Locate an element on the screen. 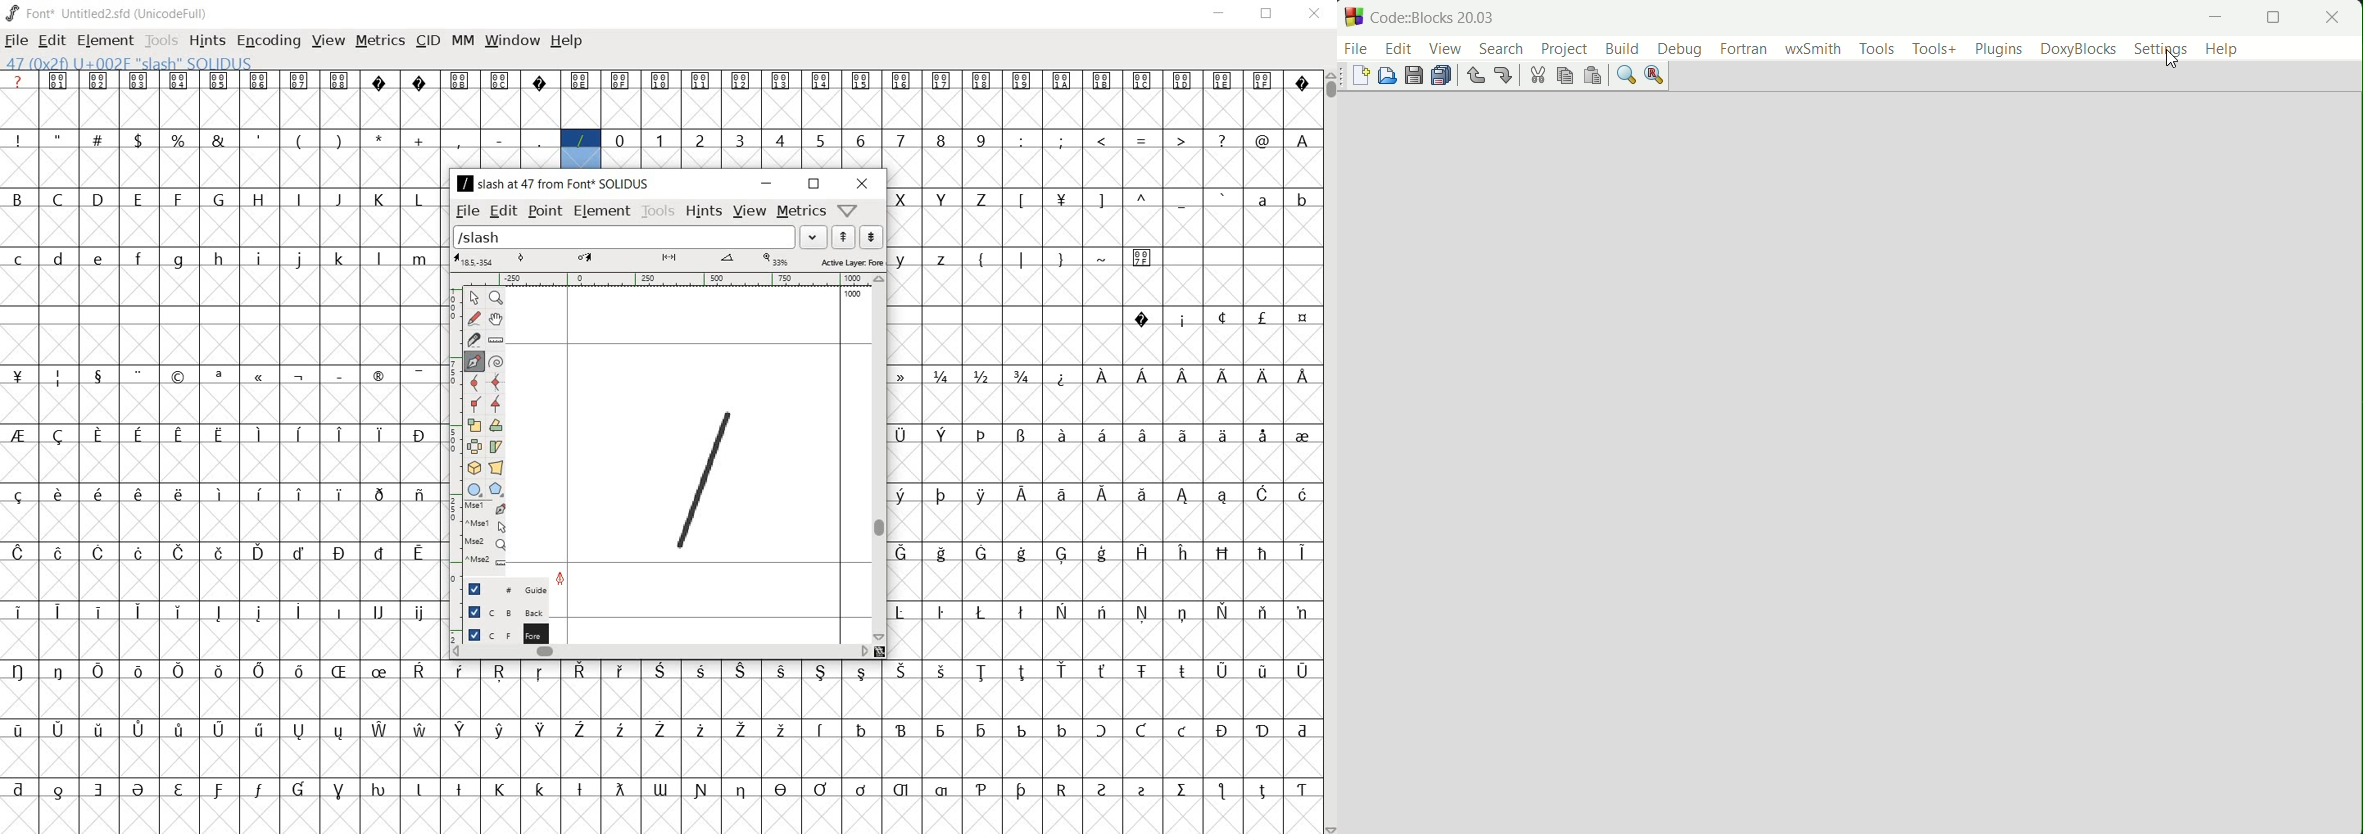  background is located at coordinates (500, 610).